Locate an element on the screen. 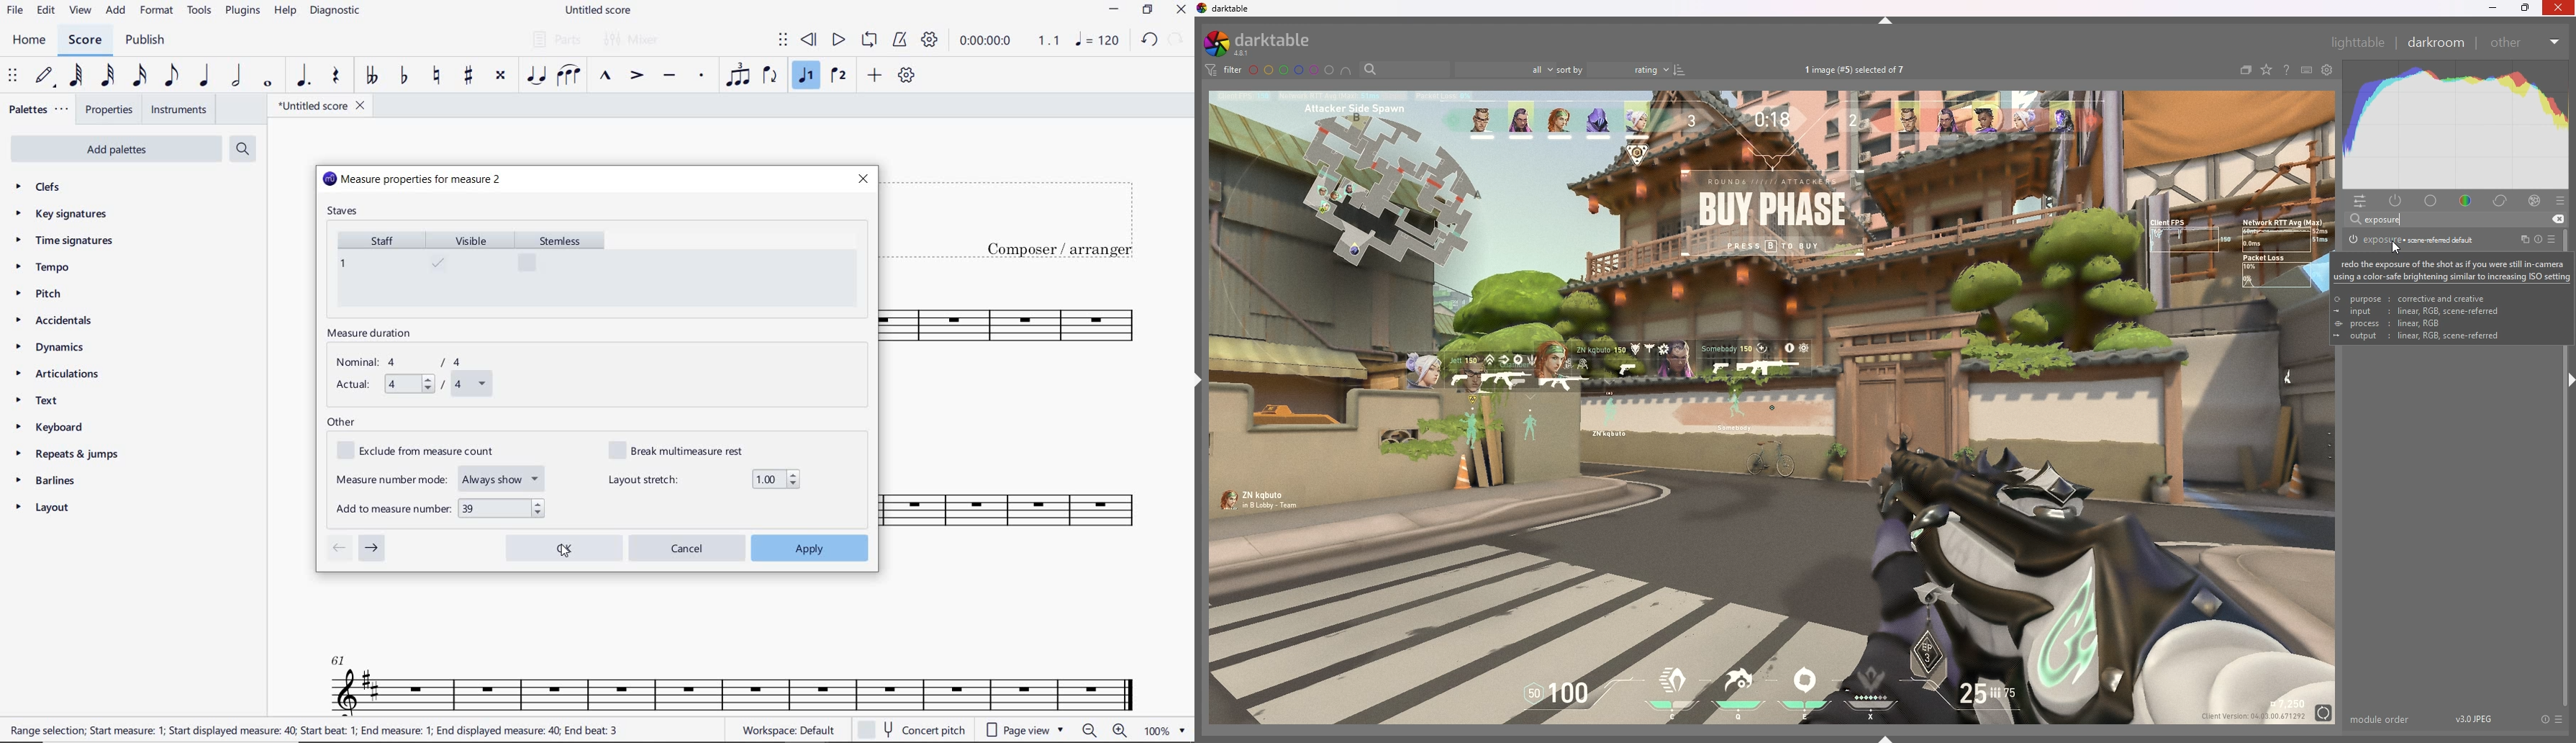 The height and width of the screenshot is (756, 2576). measure duration is located at coordinates (374, 334).